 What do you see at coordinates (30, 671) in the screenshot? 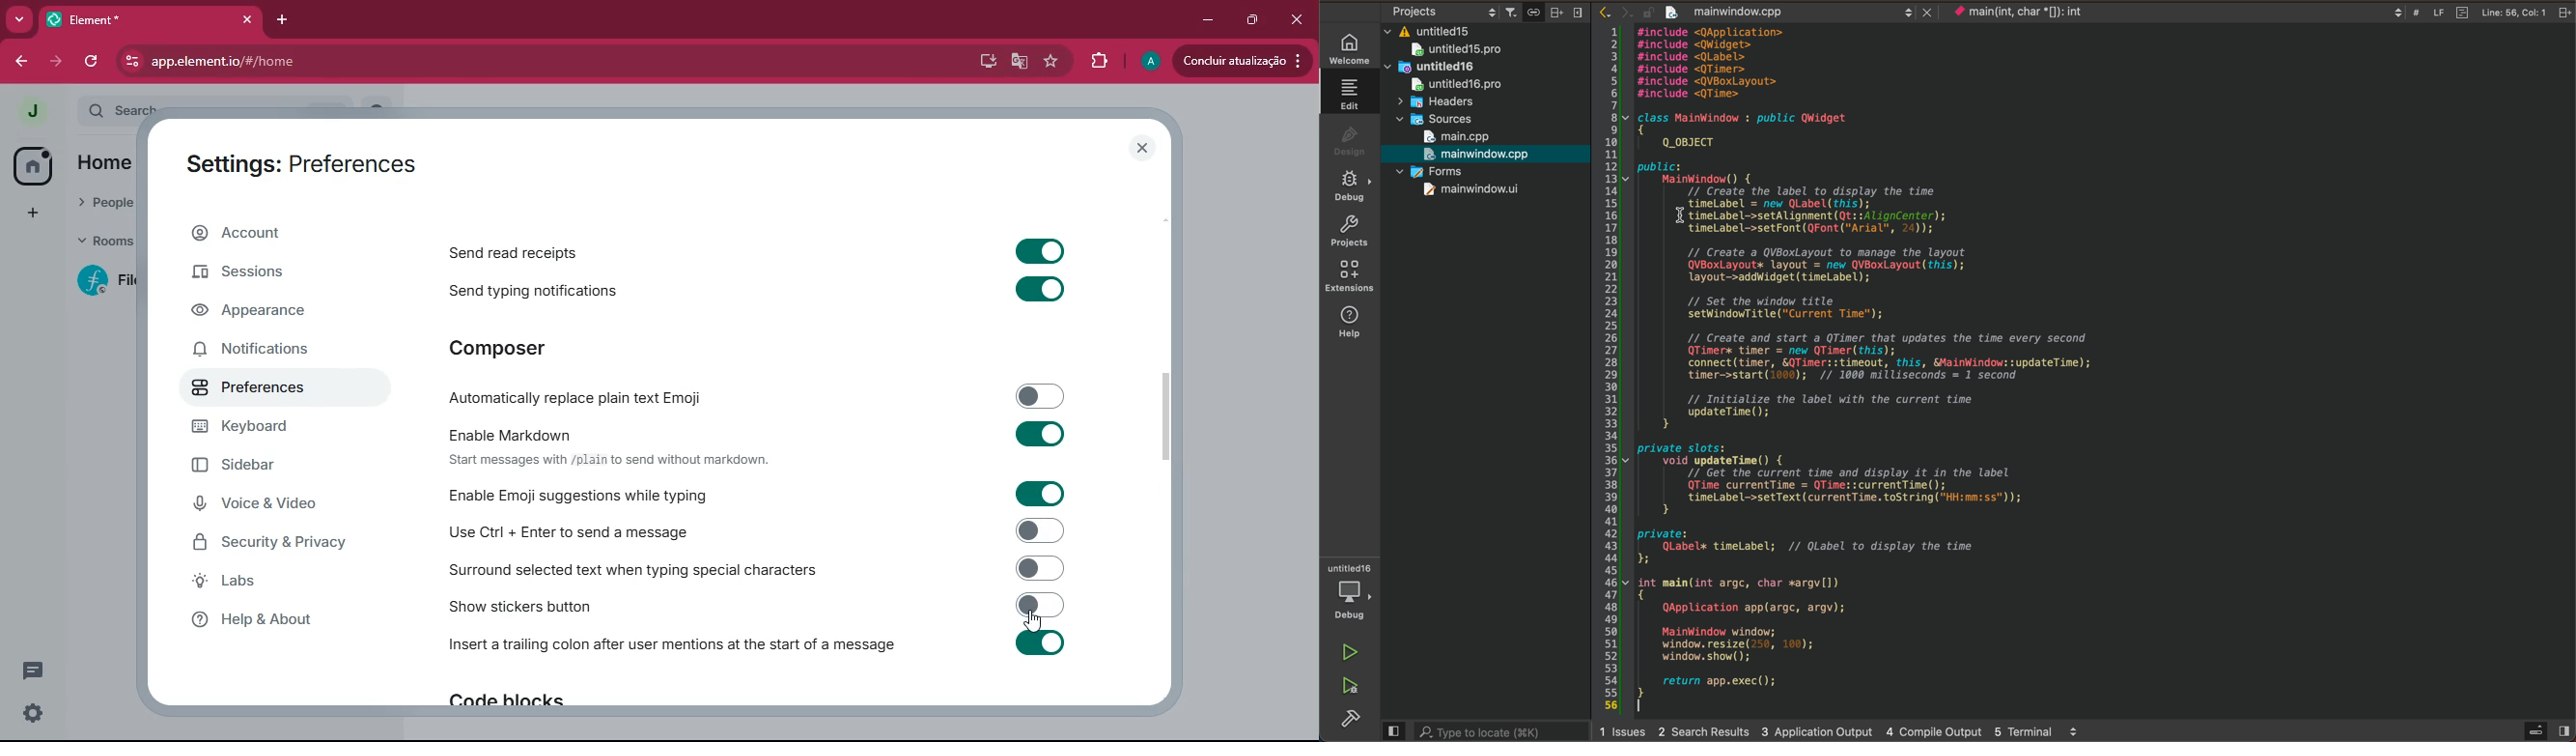
I see `conversations` at bounding box center [30, 671].